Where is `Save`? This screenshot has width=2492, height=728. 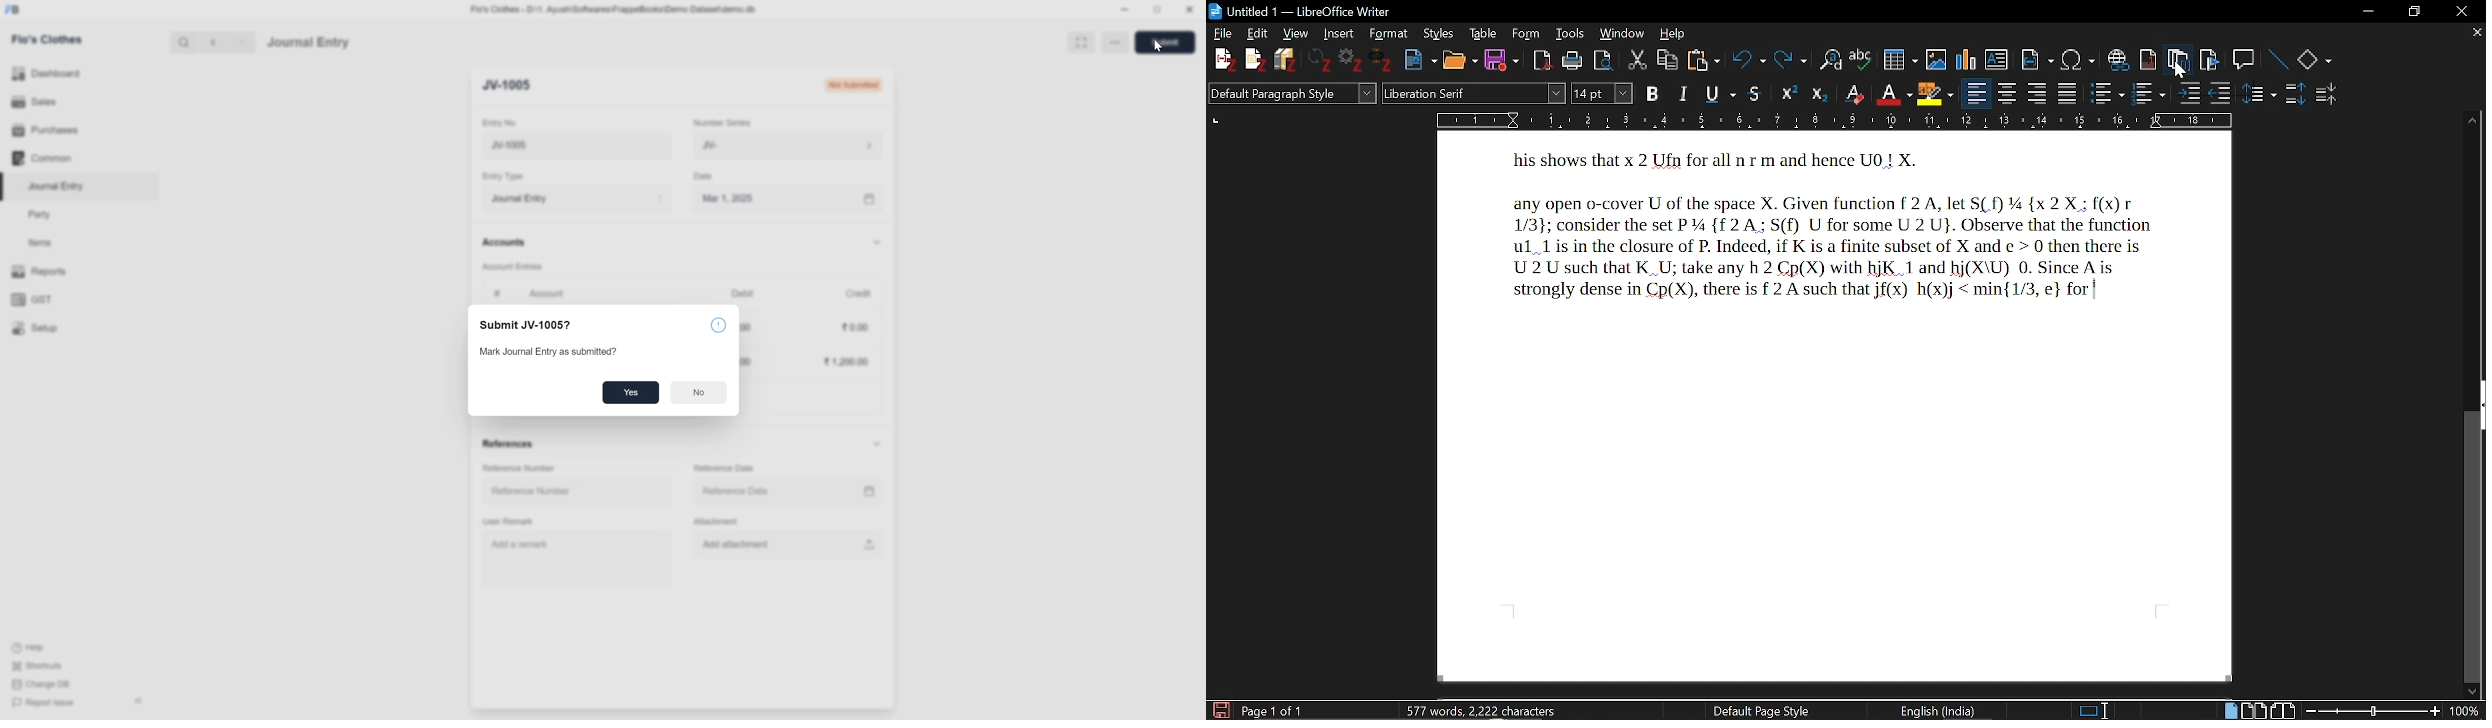 Save is located at coordinates (1500, 61).